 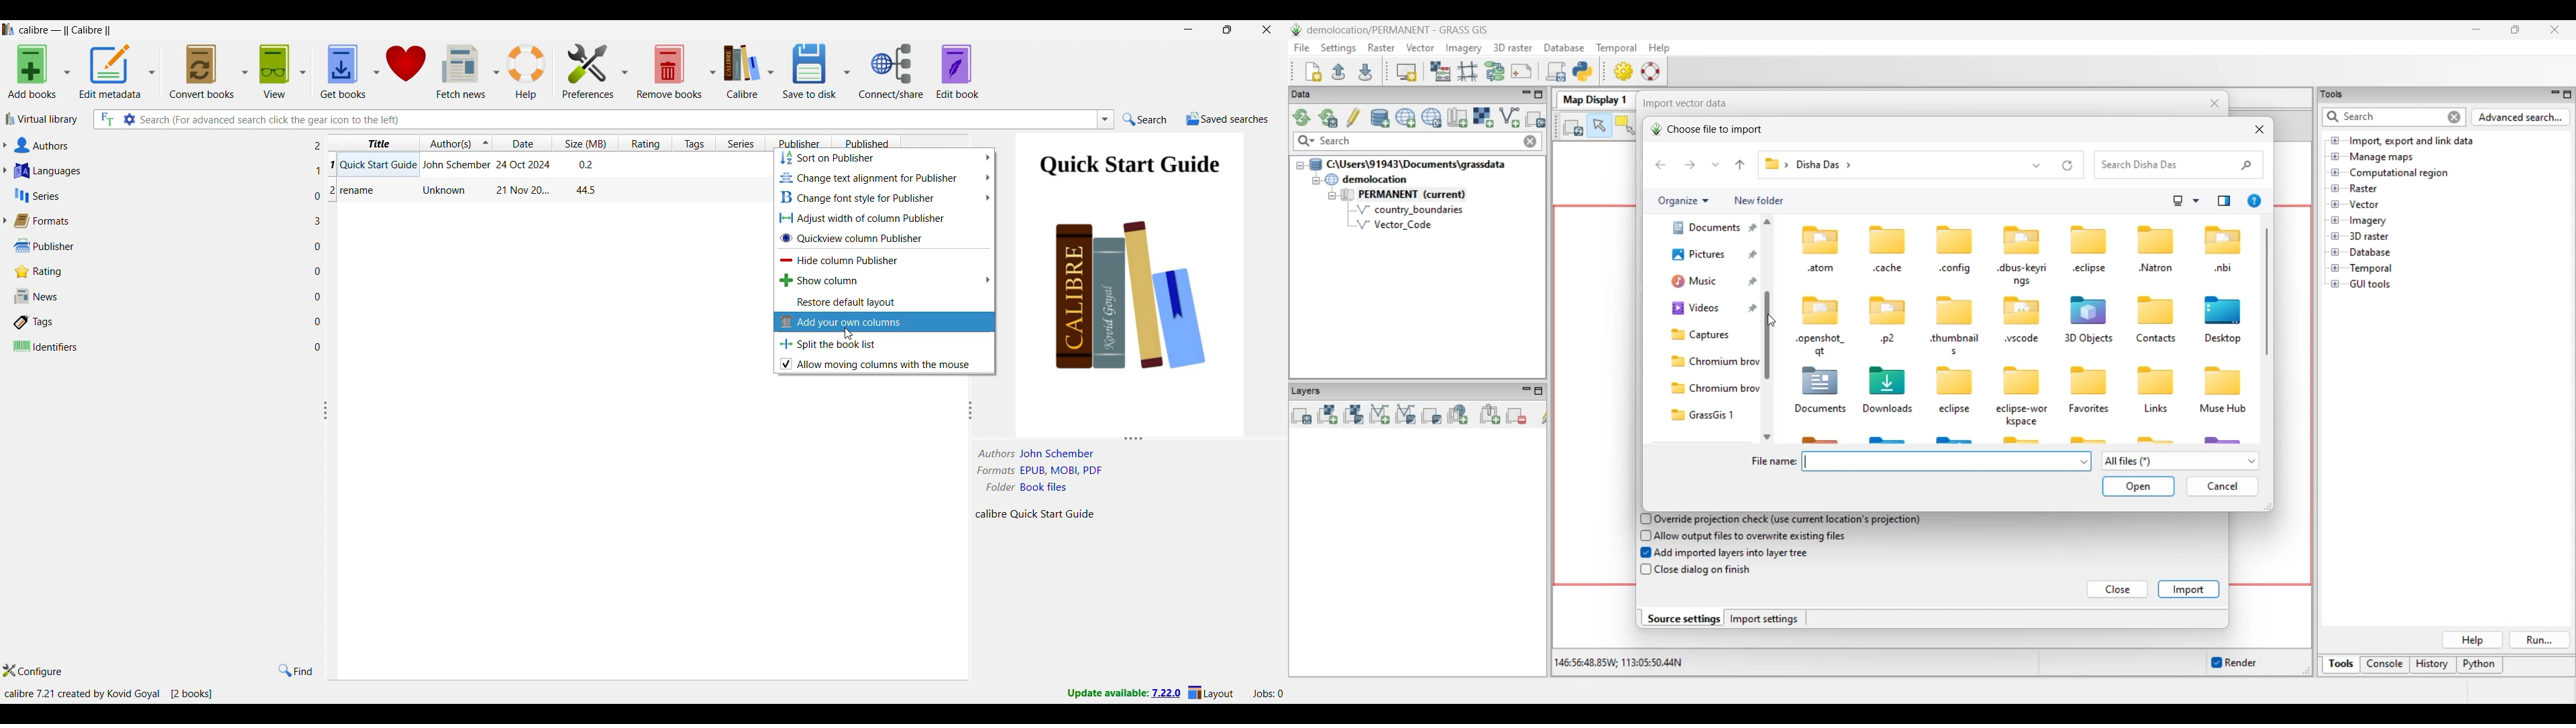 I want to click on News settings, so click(x=468, y=72).